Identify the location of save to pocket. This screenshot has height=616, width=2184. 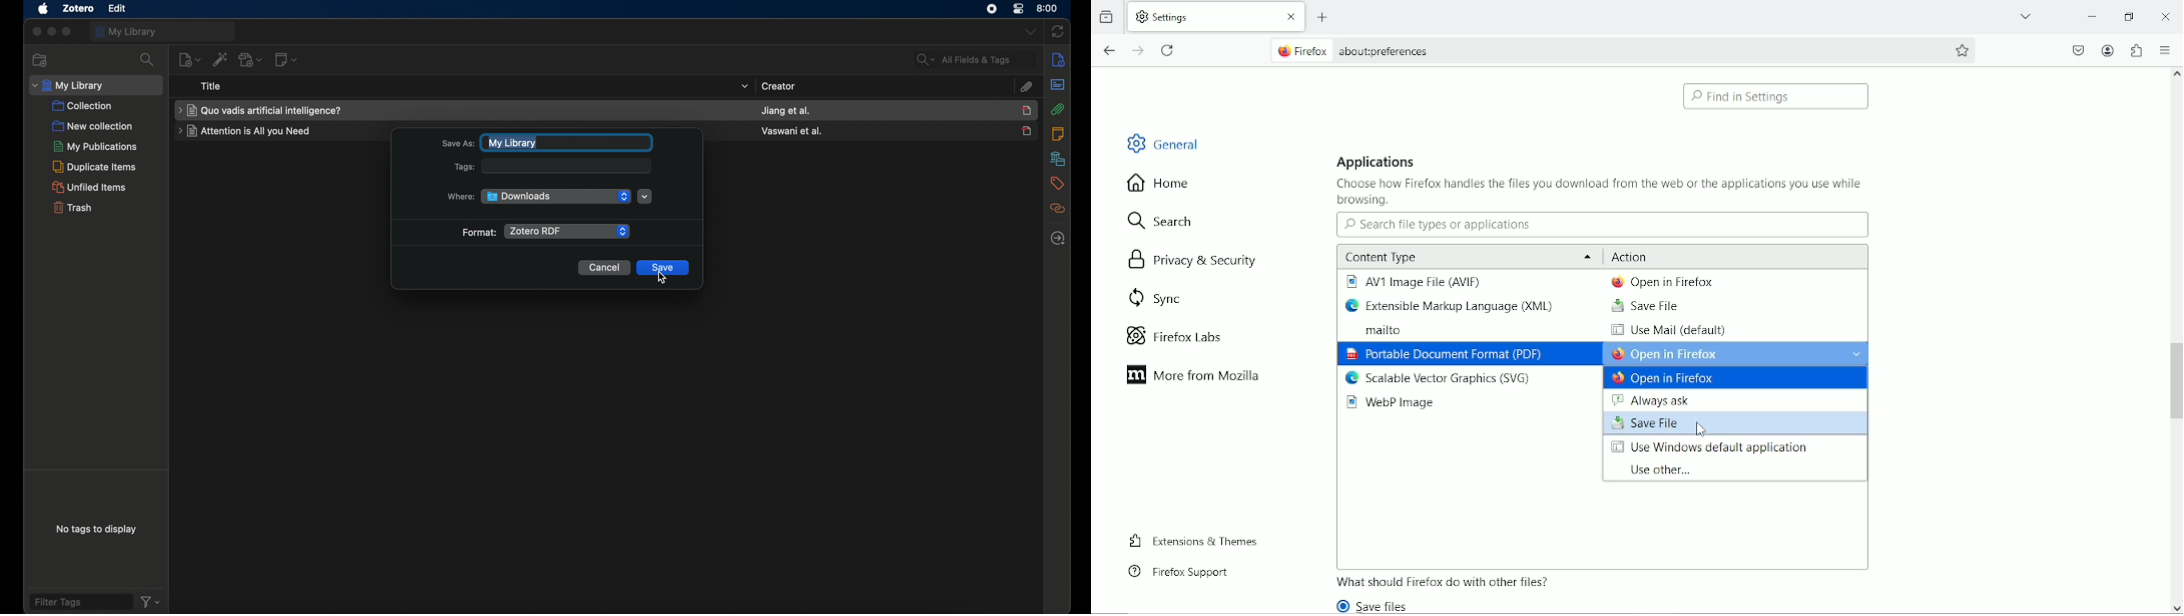
(2077, 50).